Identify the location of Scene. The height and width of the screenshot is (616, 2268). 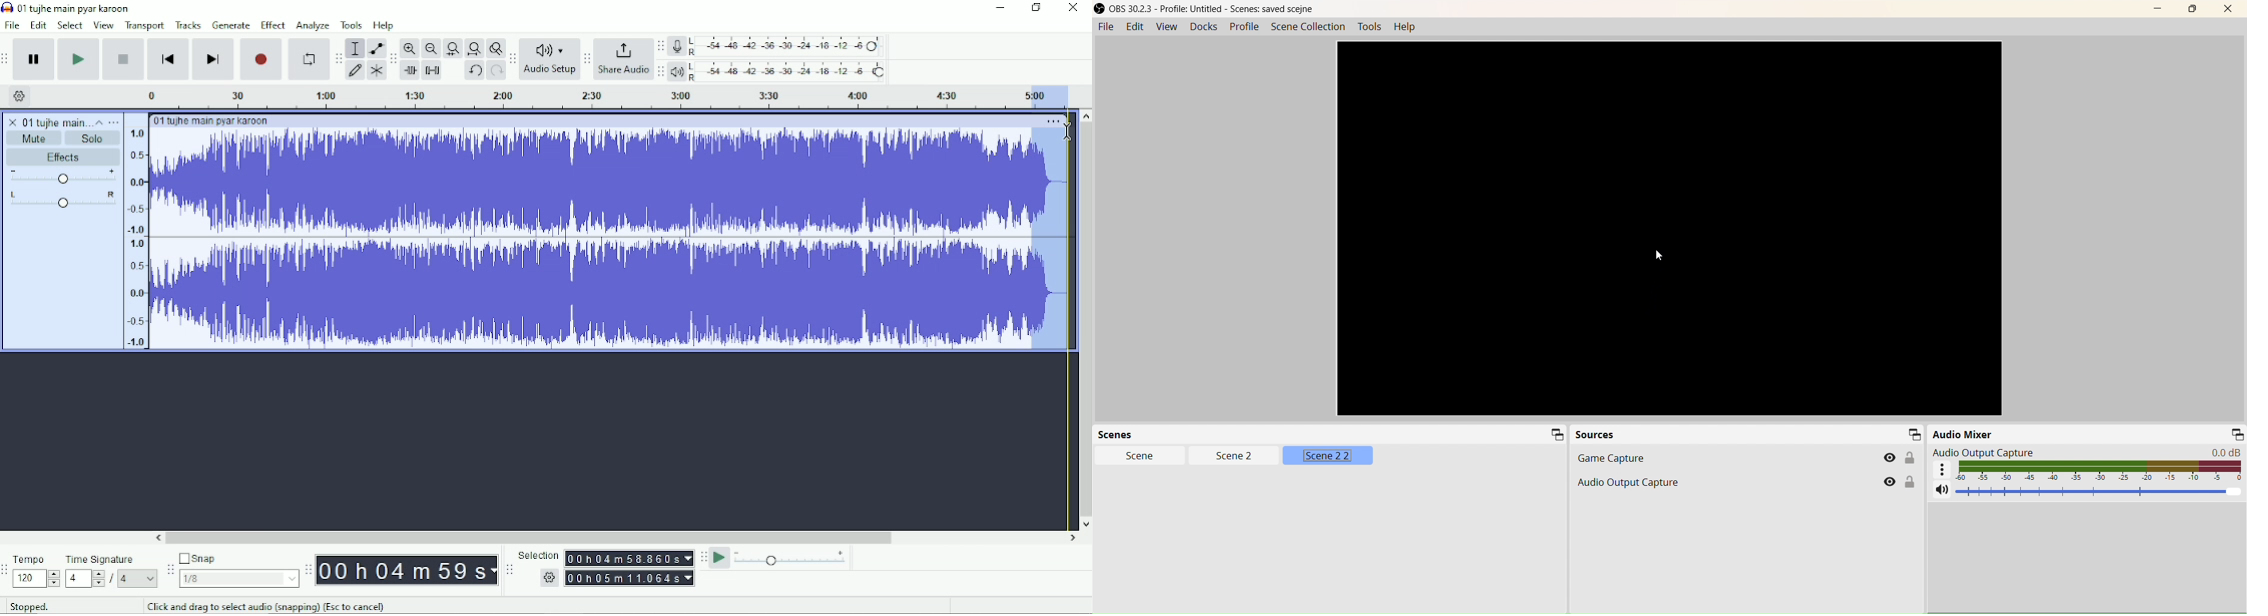
(1120, 434).